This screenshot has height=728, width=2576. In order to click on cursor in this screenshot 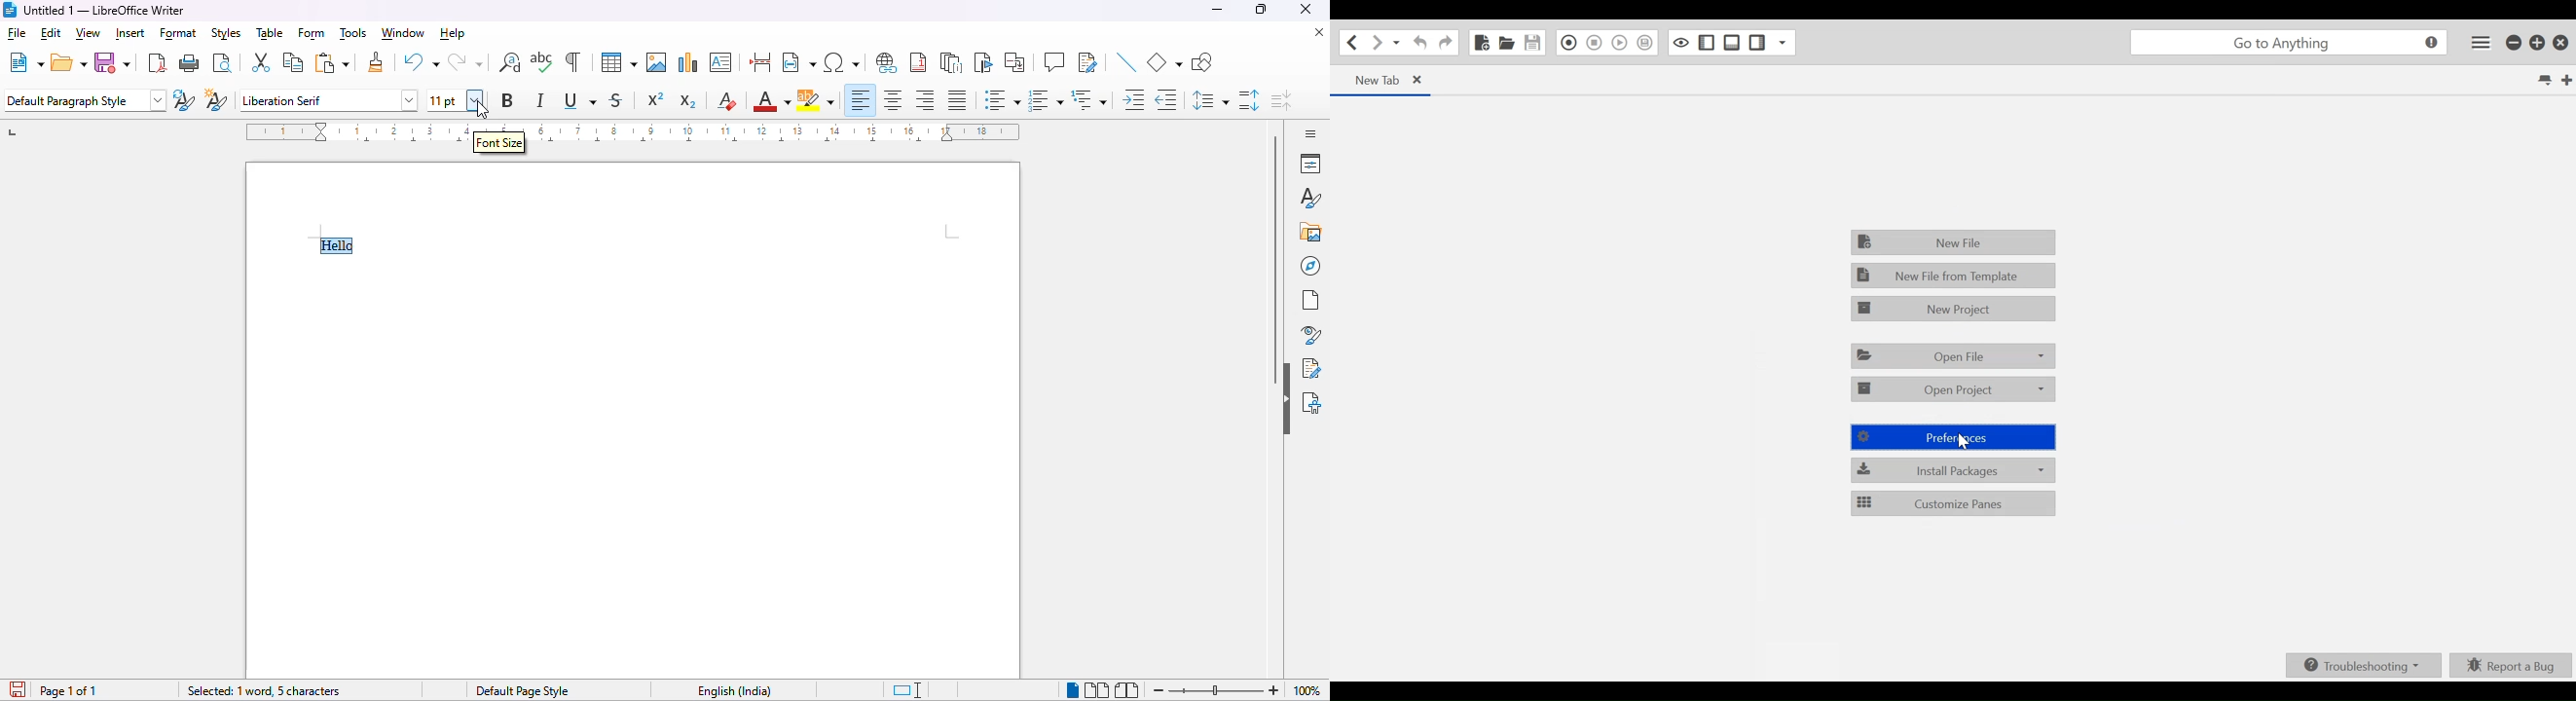, I will do `click(482, 111)`.